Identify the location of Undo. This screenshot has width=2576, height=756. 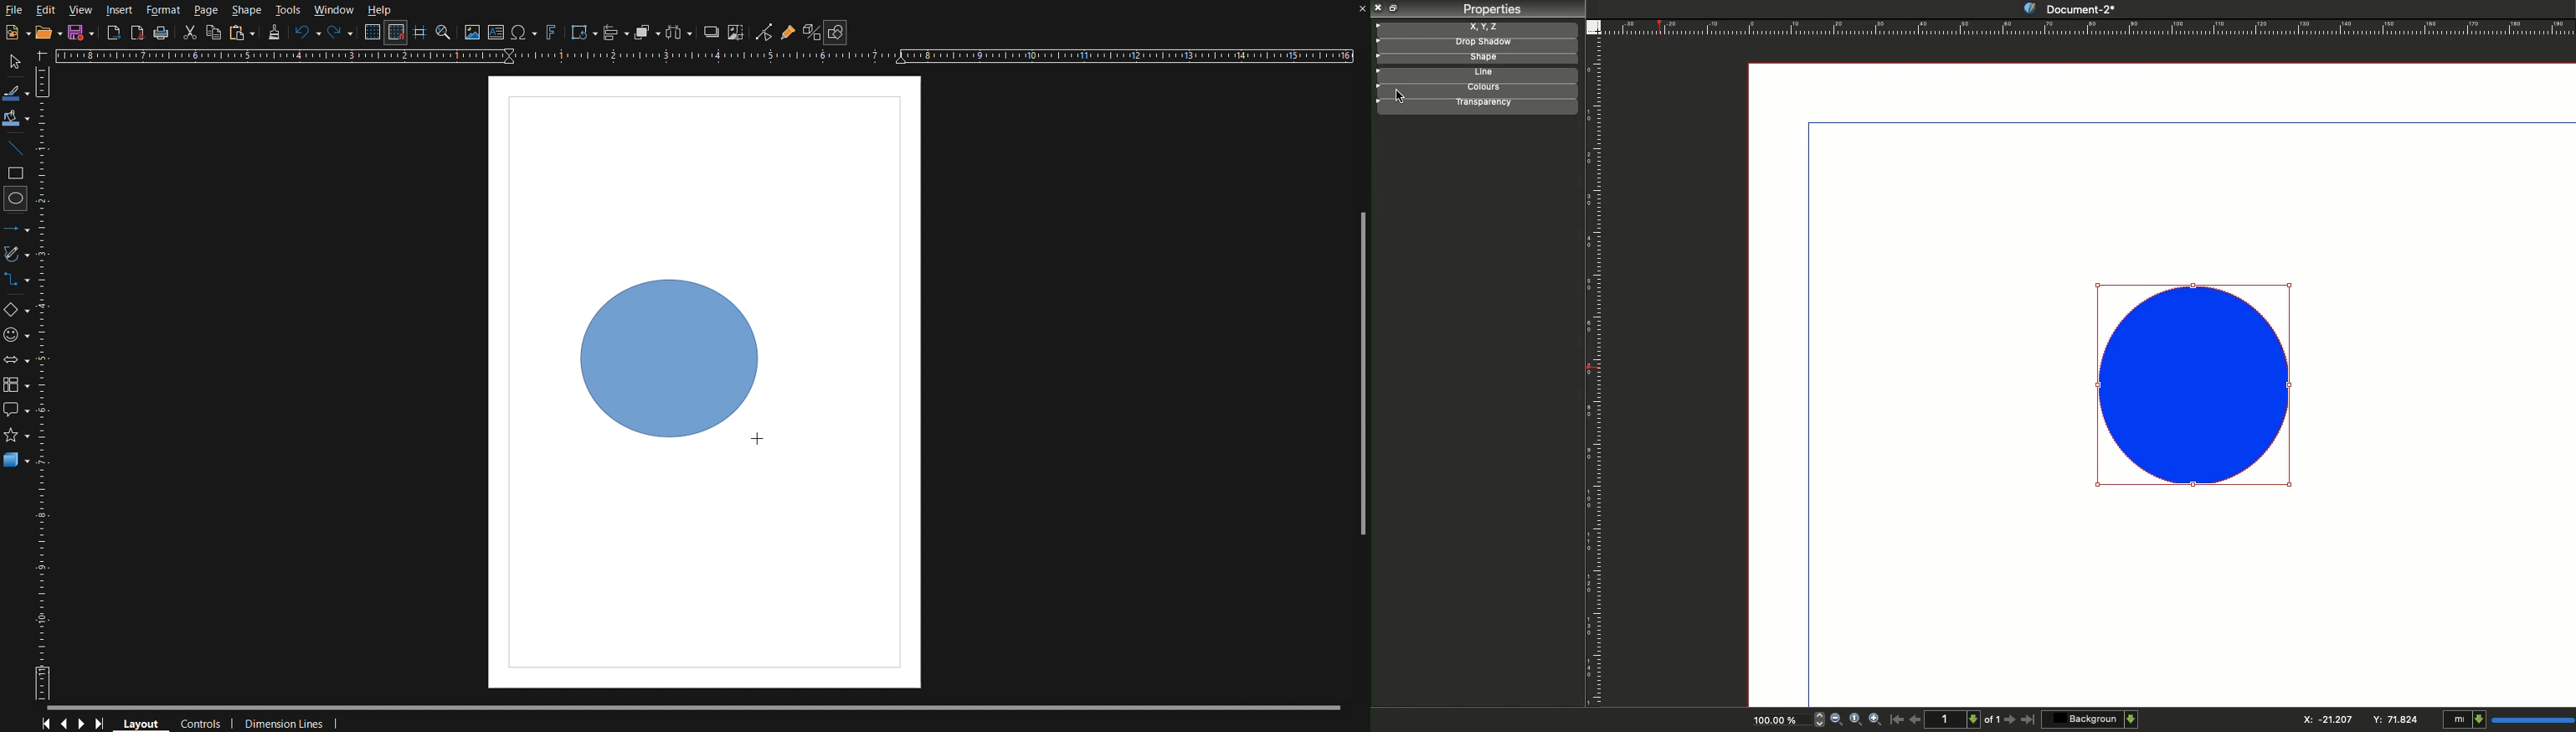
(307, 35).